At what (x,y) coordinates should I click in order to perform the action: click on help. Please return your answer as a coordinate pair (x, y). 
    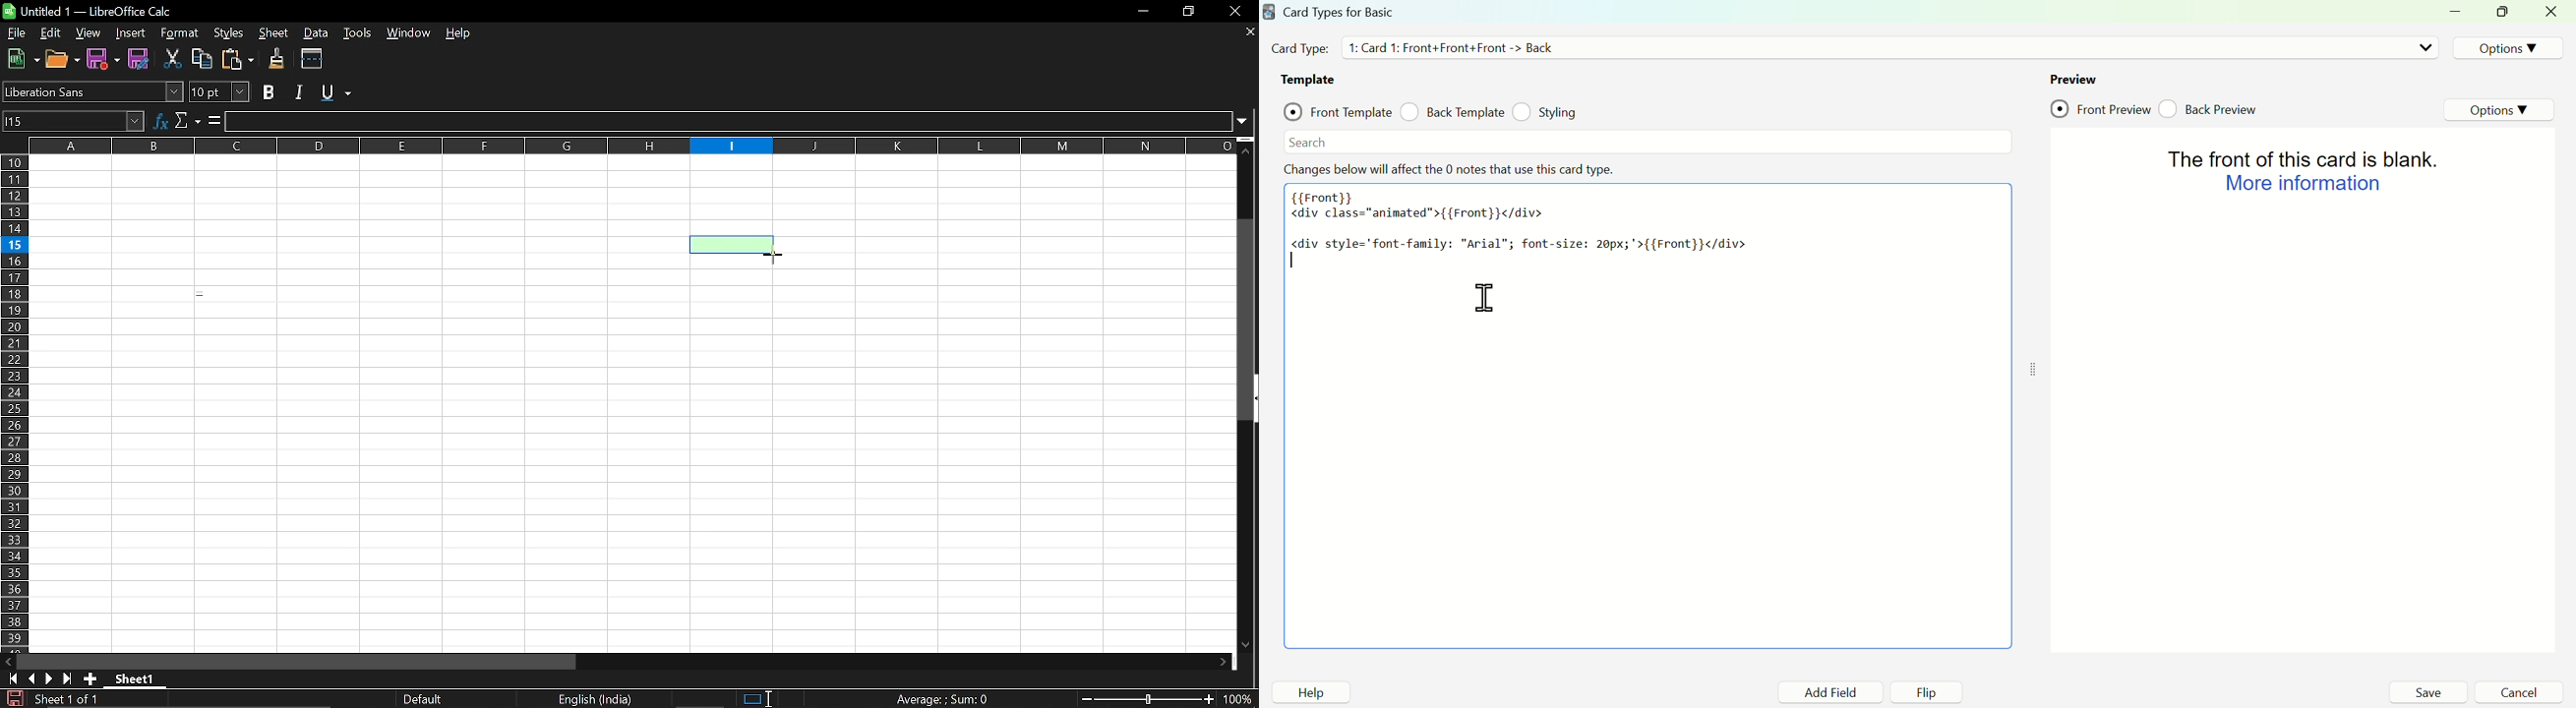
    Looking at the image, I should click on (1311, 692).